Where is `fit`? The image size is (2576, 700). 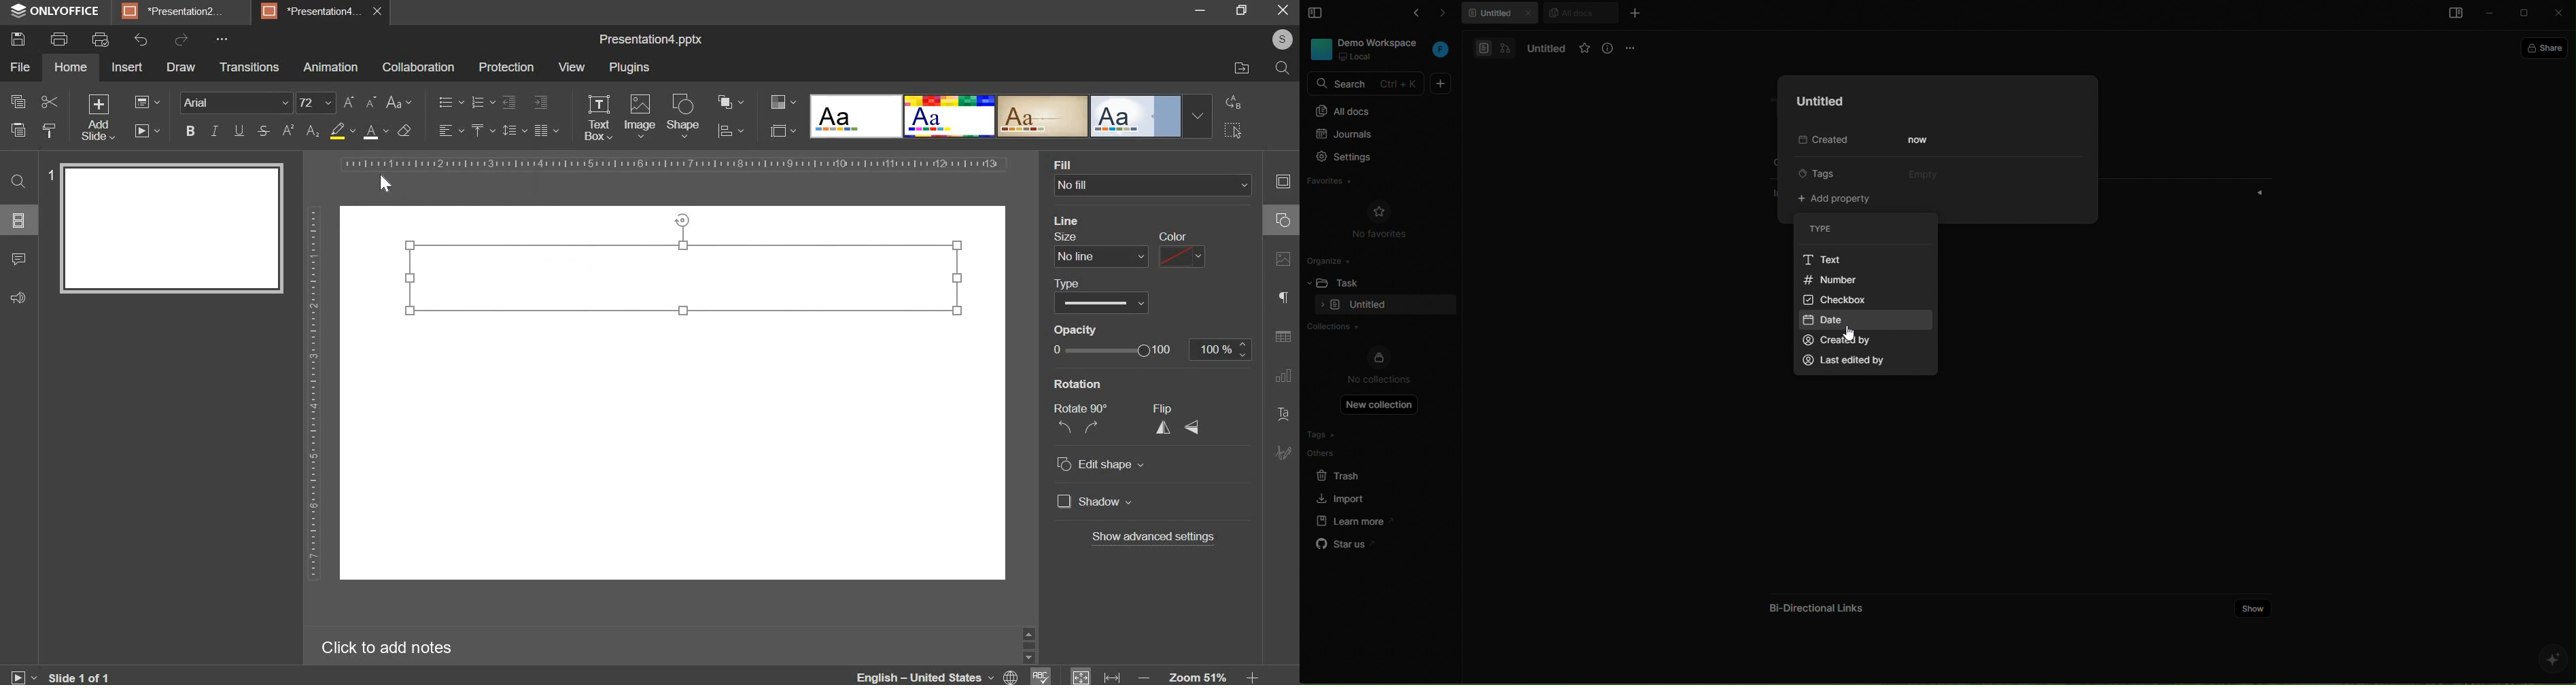 fit is located at coordinates (1082, 675).